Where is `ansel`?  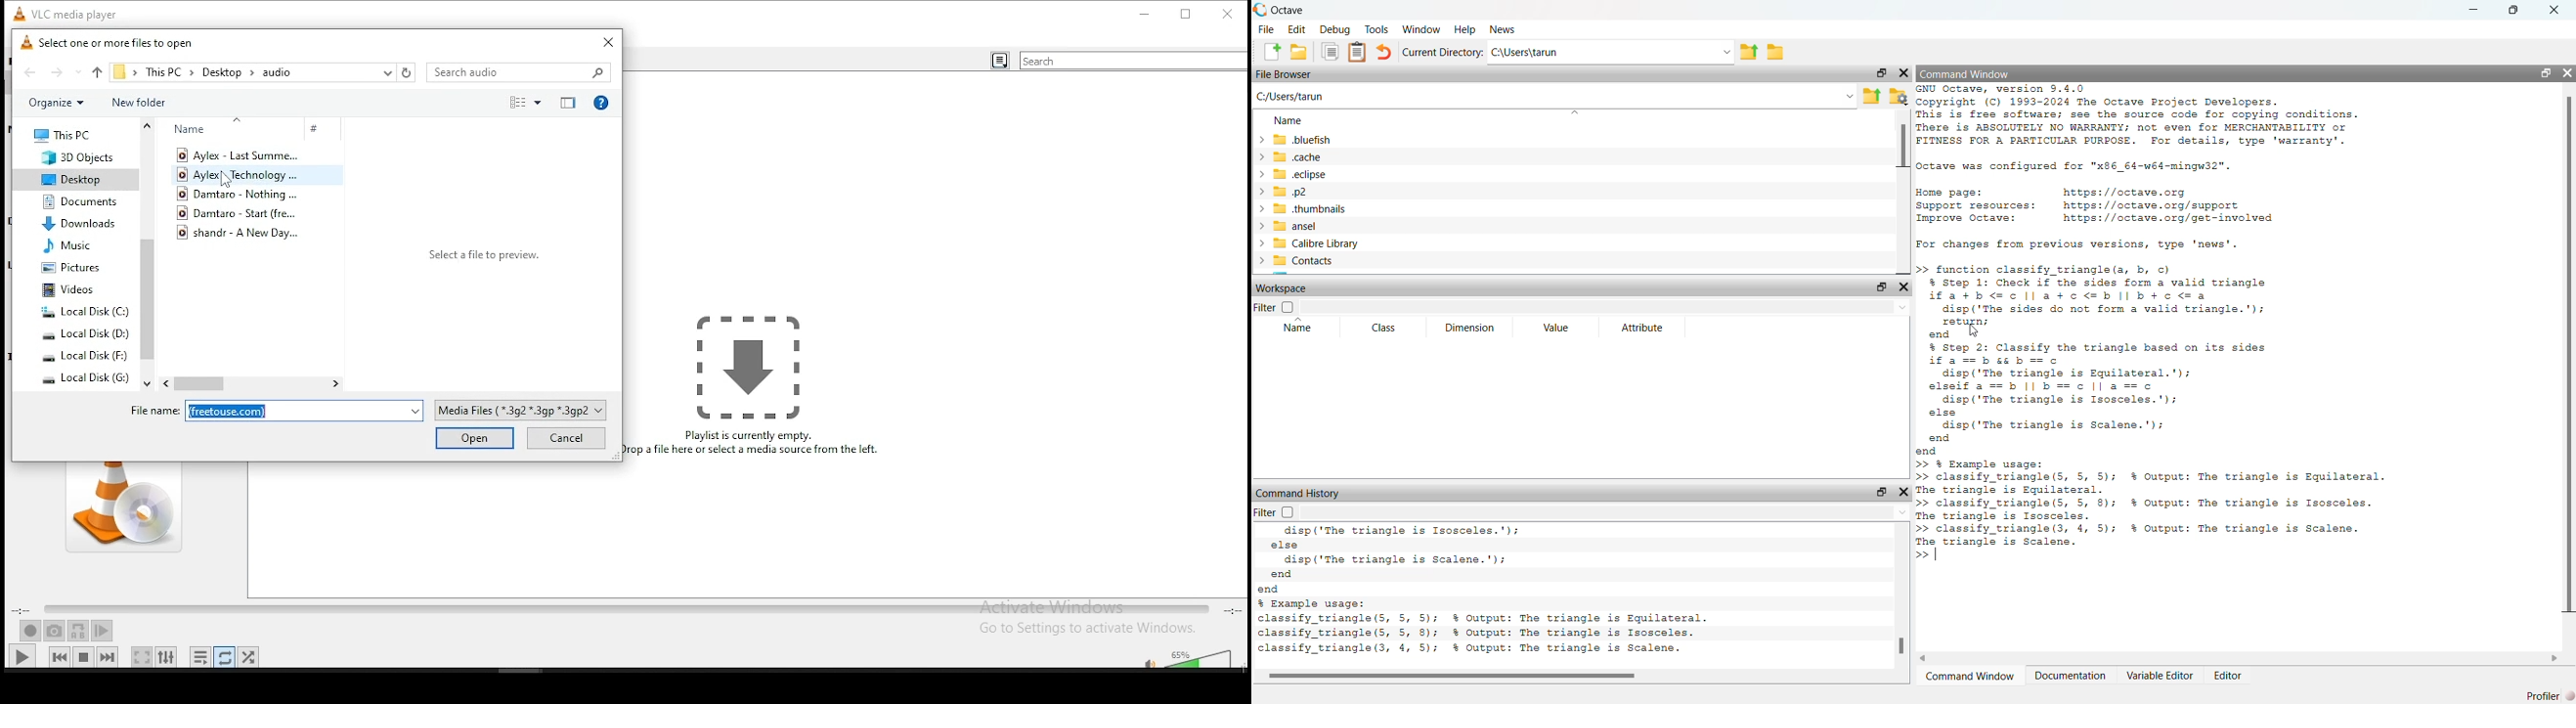
ansel is located at coordinates (1310, 226).